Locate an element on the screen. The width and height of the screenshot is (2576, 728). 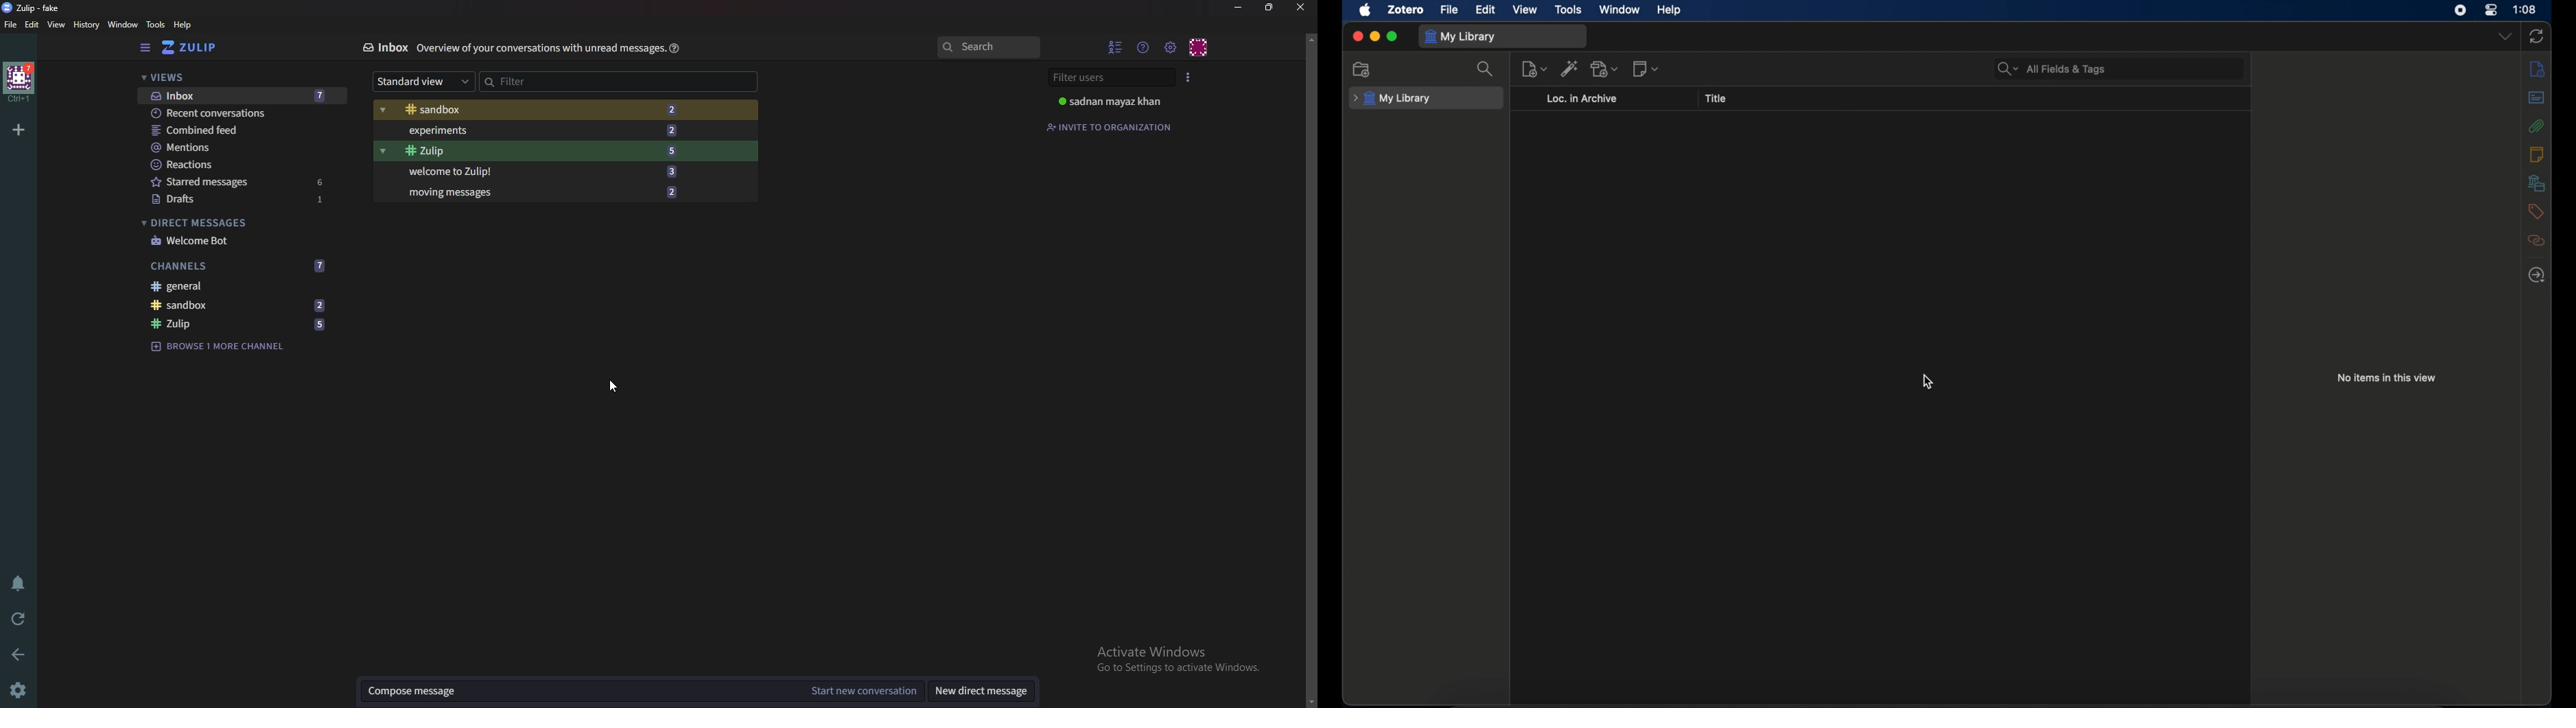
Browse 1 more channel is located at coordinates (222, 346).